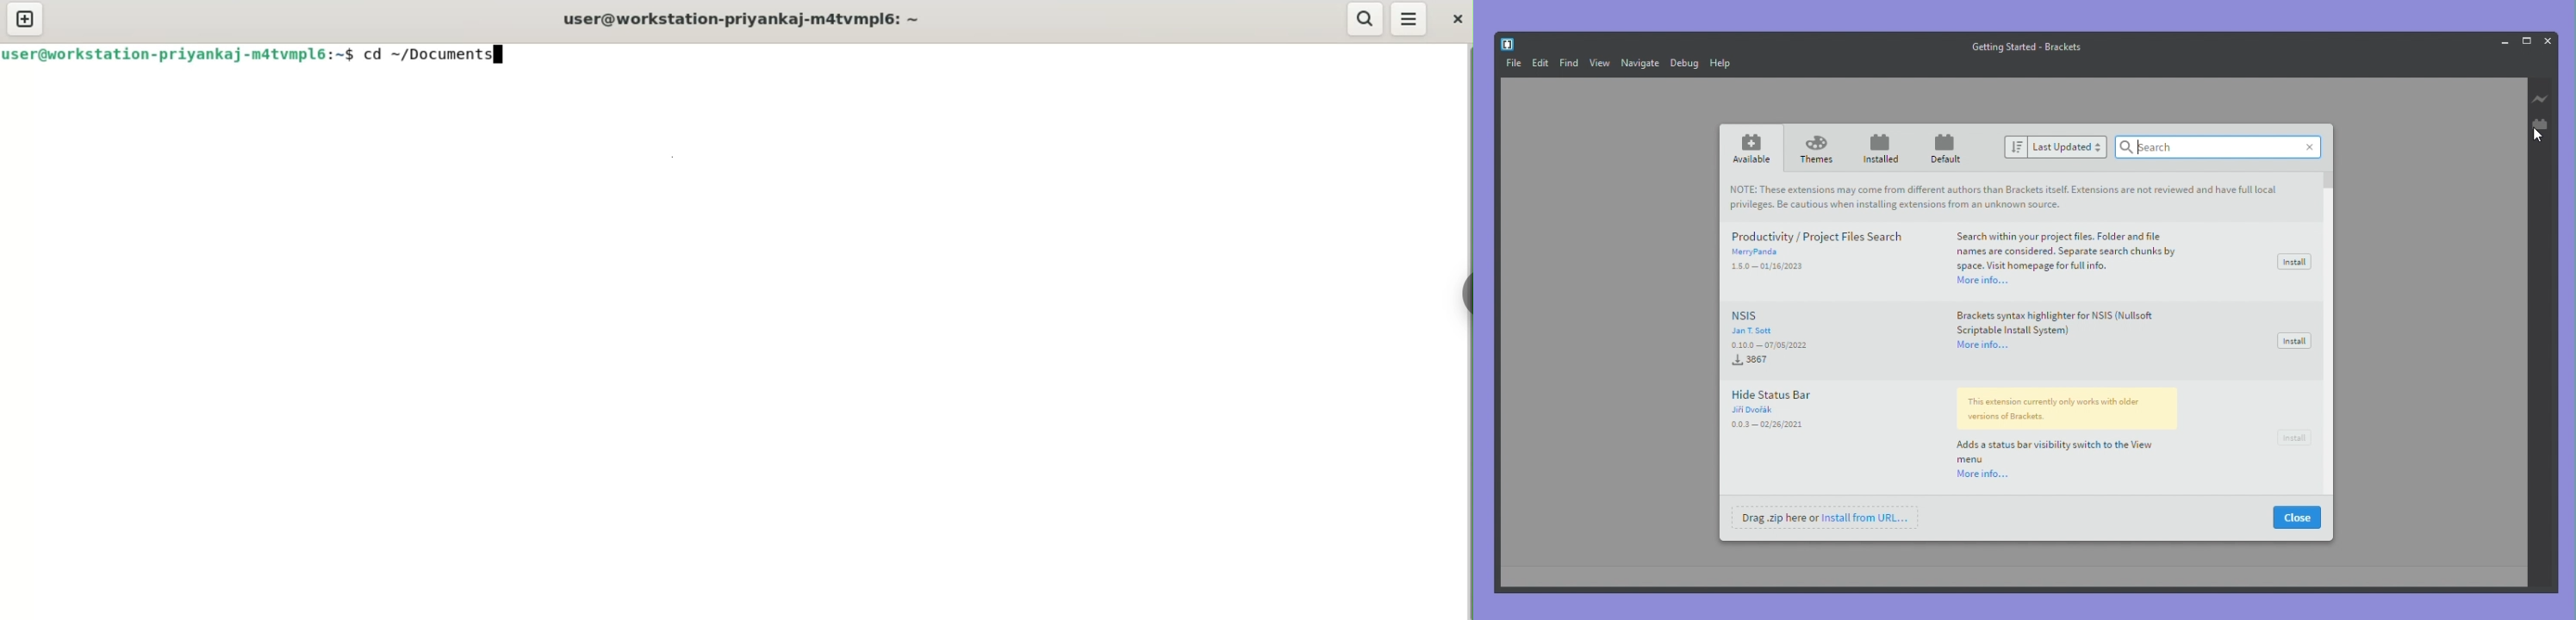  What do you see at coordinates (1982, 474) in the screenshot?
I see `More info...` at bounding box center [1982, 474].